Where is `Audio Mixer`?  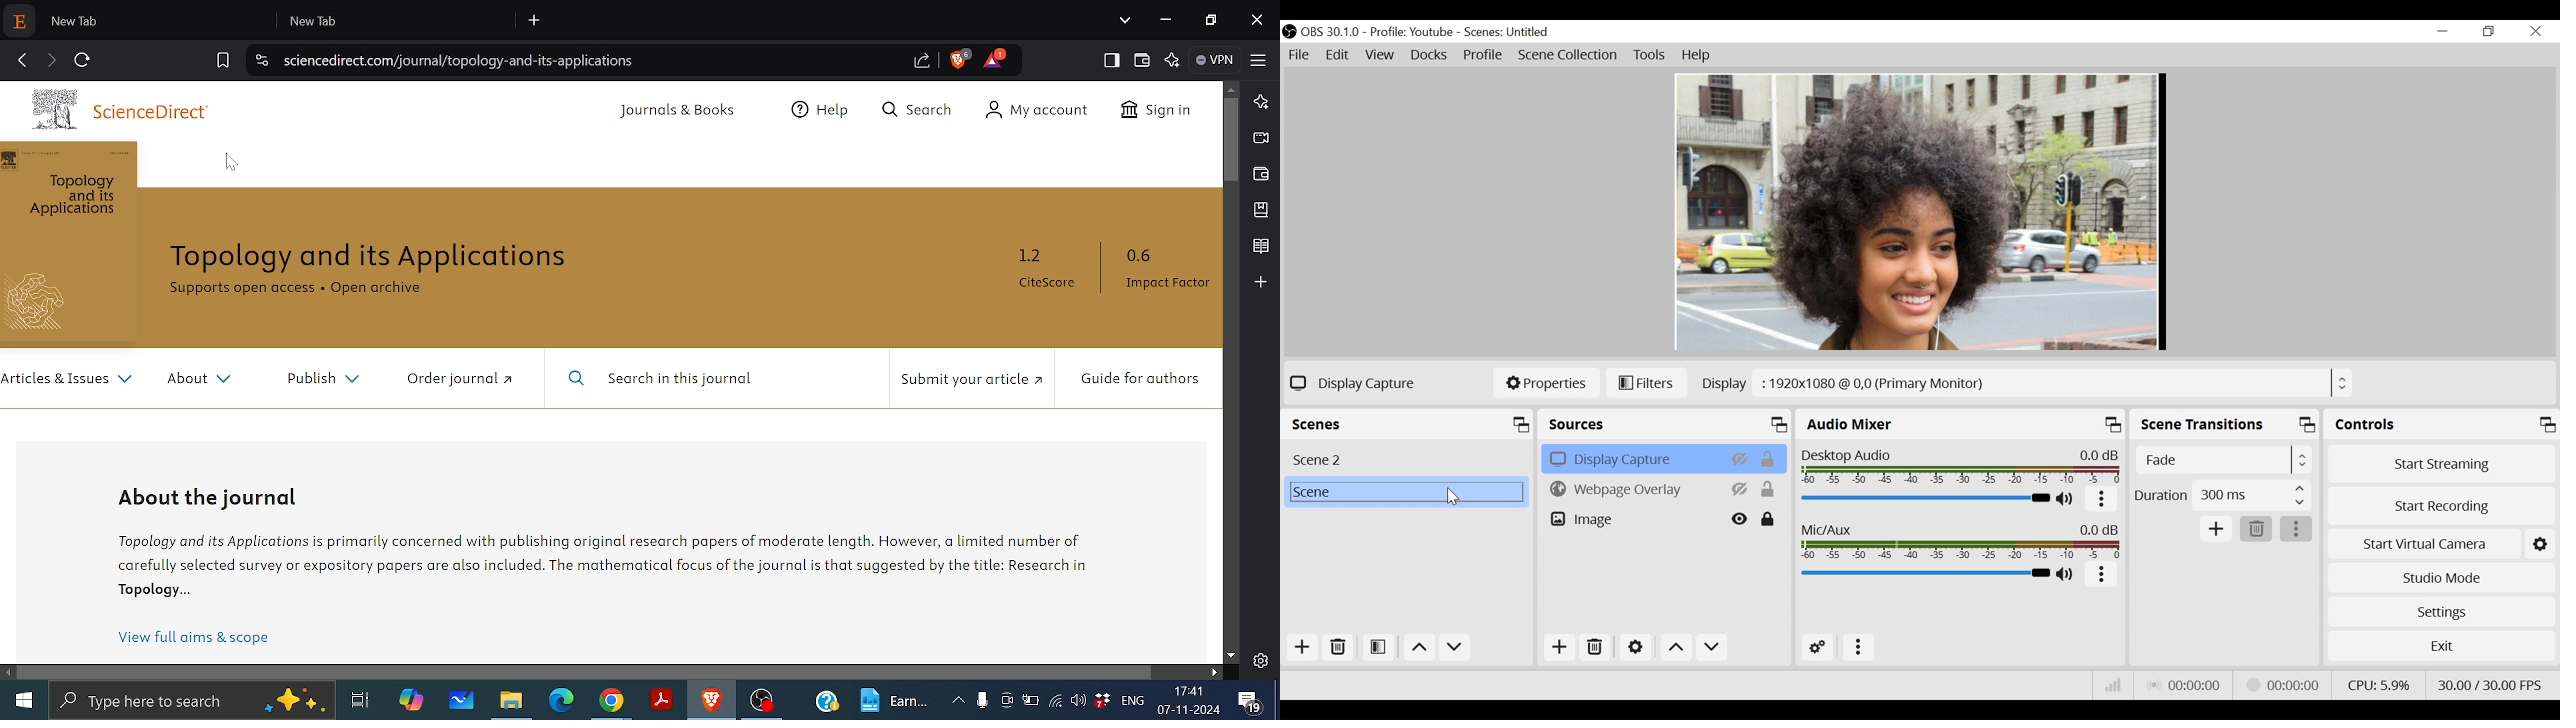
Audio Mixer is located at coordinates (1961, 423).